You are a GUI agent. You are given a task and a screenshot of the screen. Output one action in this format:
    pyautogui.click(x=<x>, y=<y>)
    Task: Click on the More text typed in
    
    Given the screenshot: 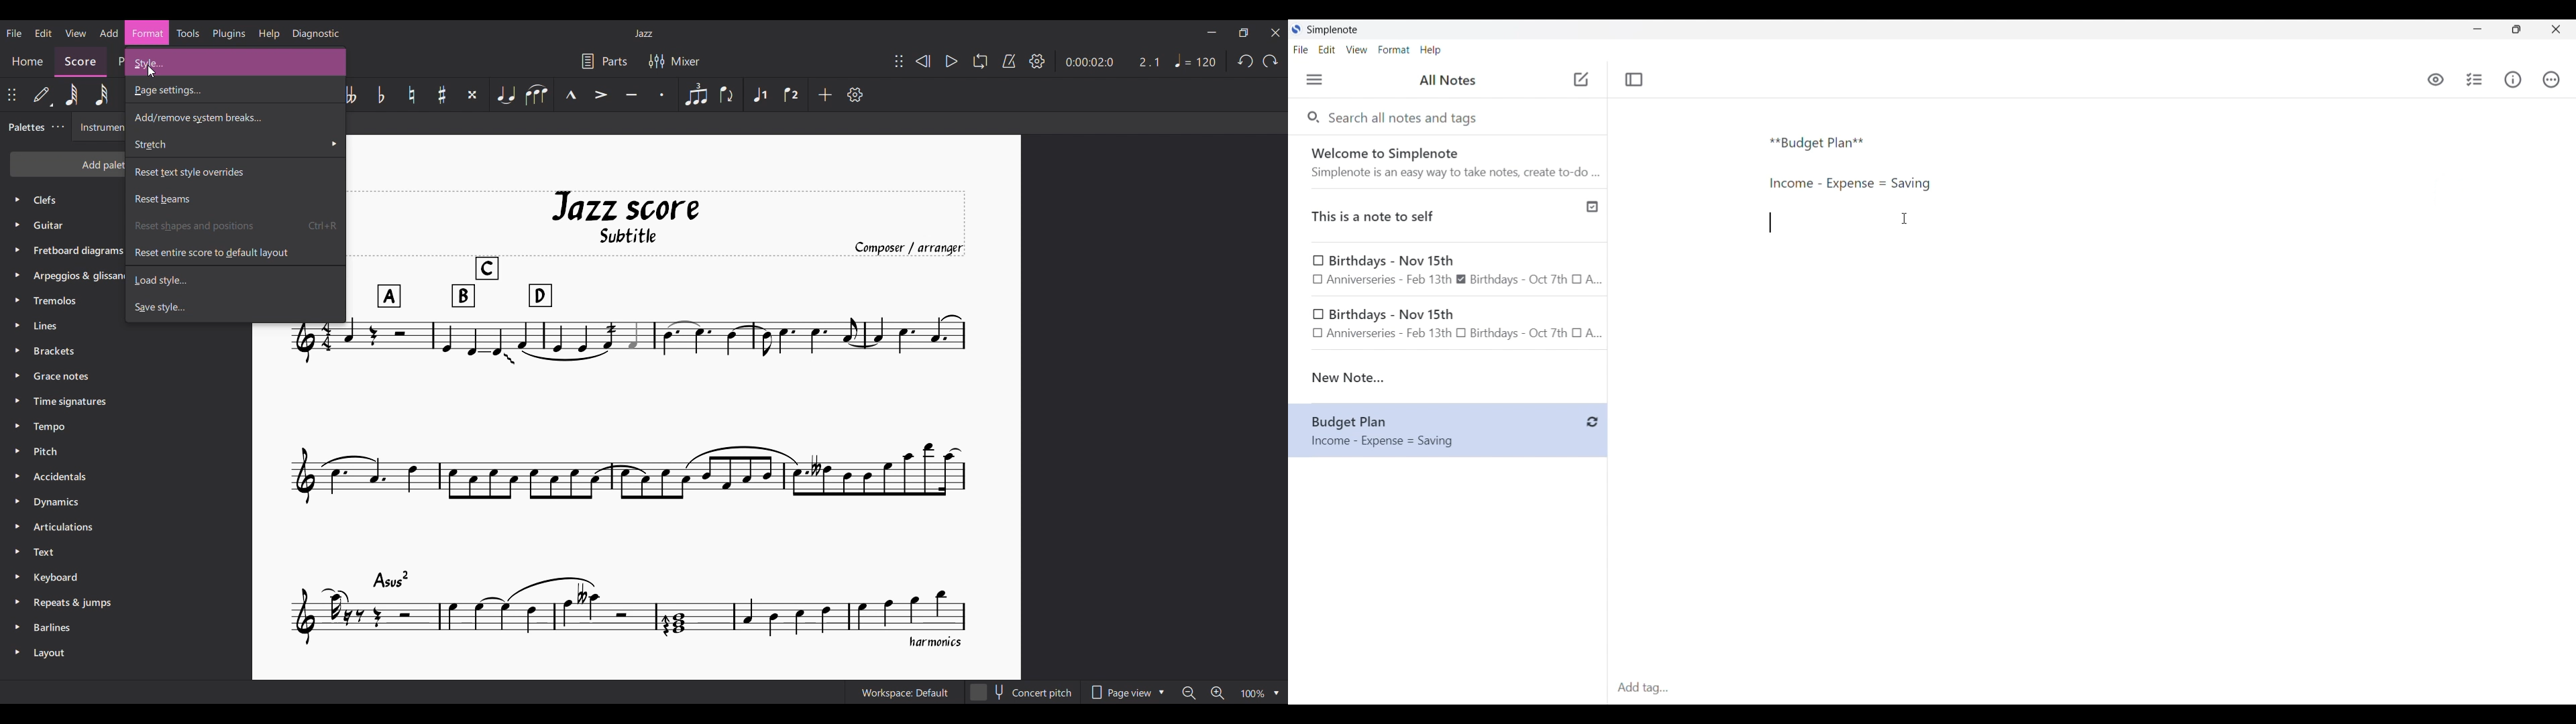 What is the action you would take?
    pyautogui.click(x=1849, y=184)
    